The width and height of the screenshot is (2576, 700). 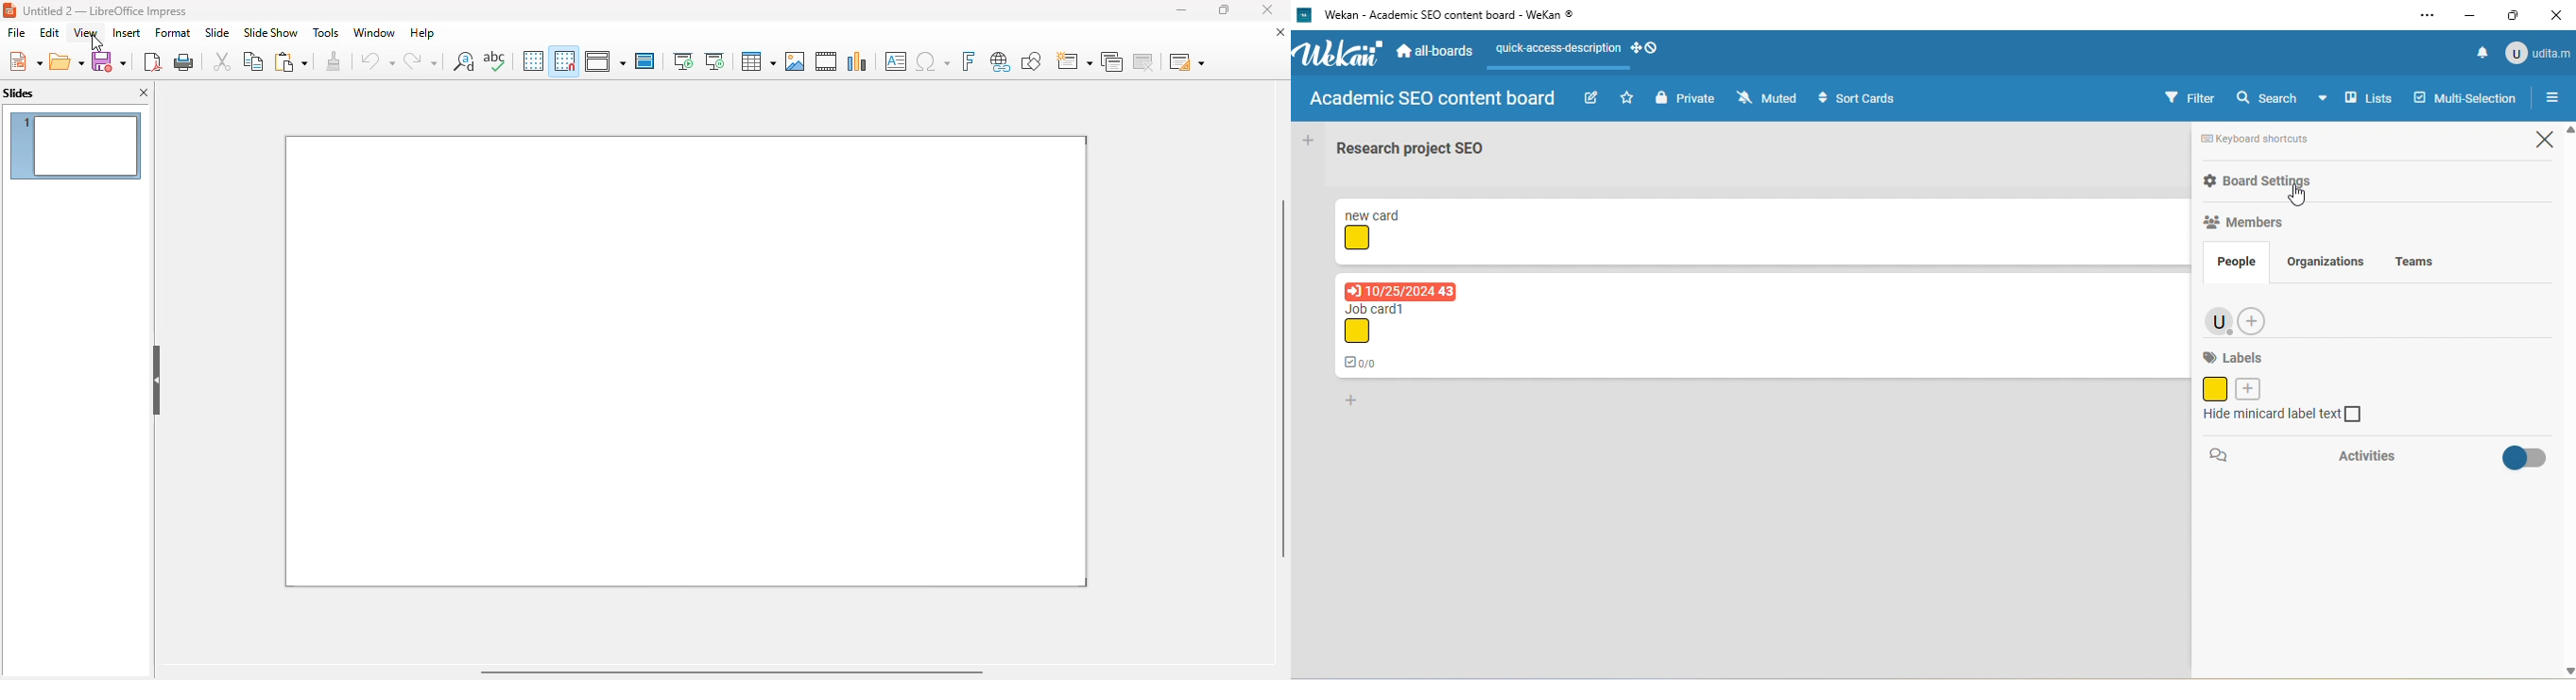 What do you see at coordinates (421, 60) in the screenshot?
I see `redo` at bounding box center [421, 60].